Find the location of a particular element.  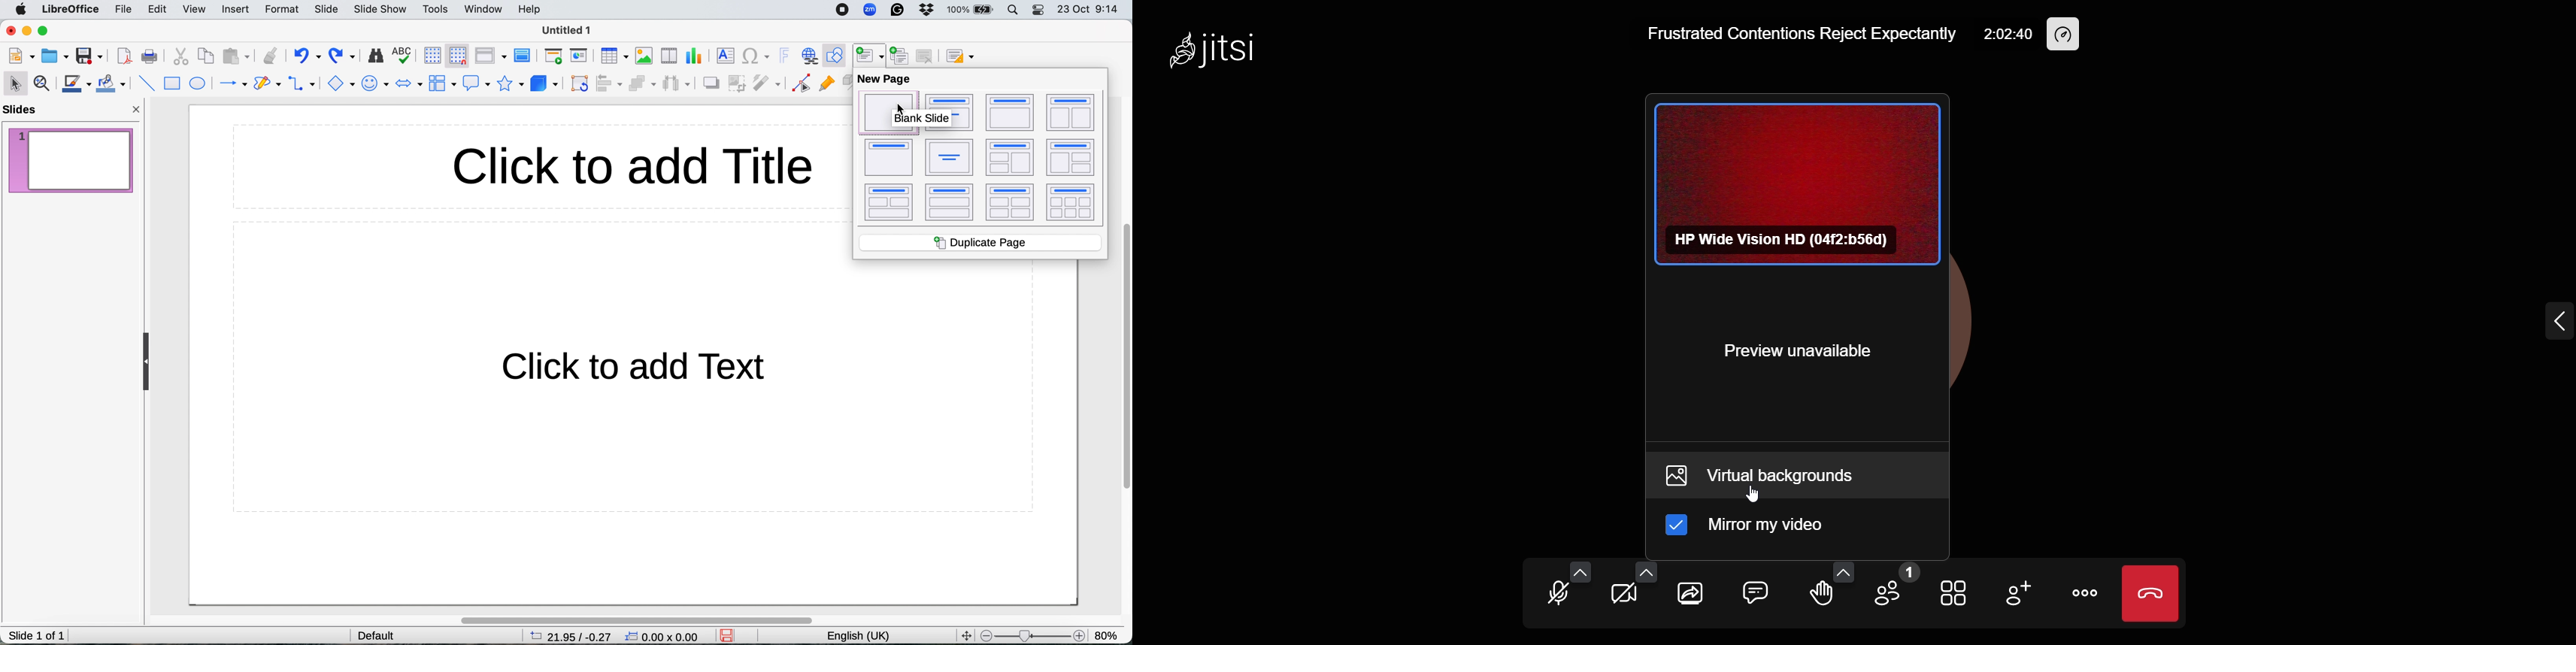

xy coordinate is located at coordinates (664, 636).